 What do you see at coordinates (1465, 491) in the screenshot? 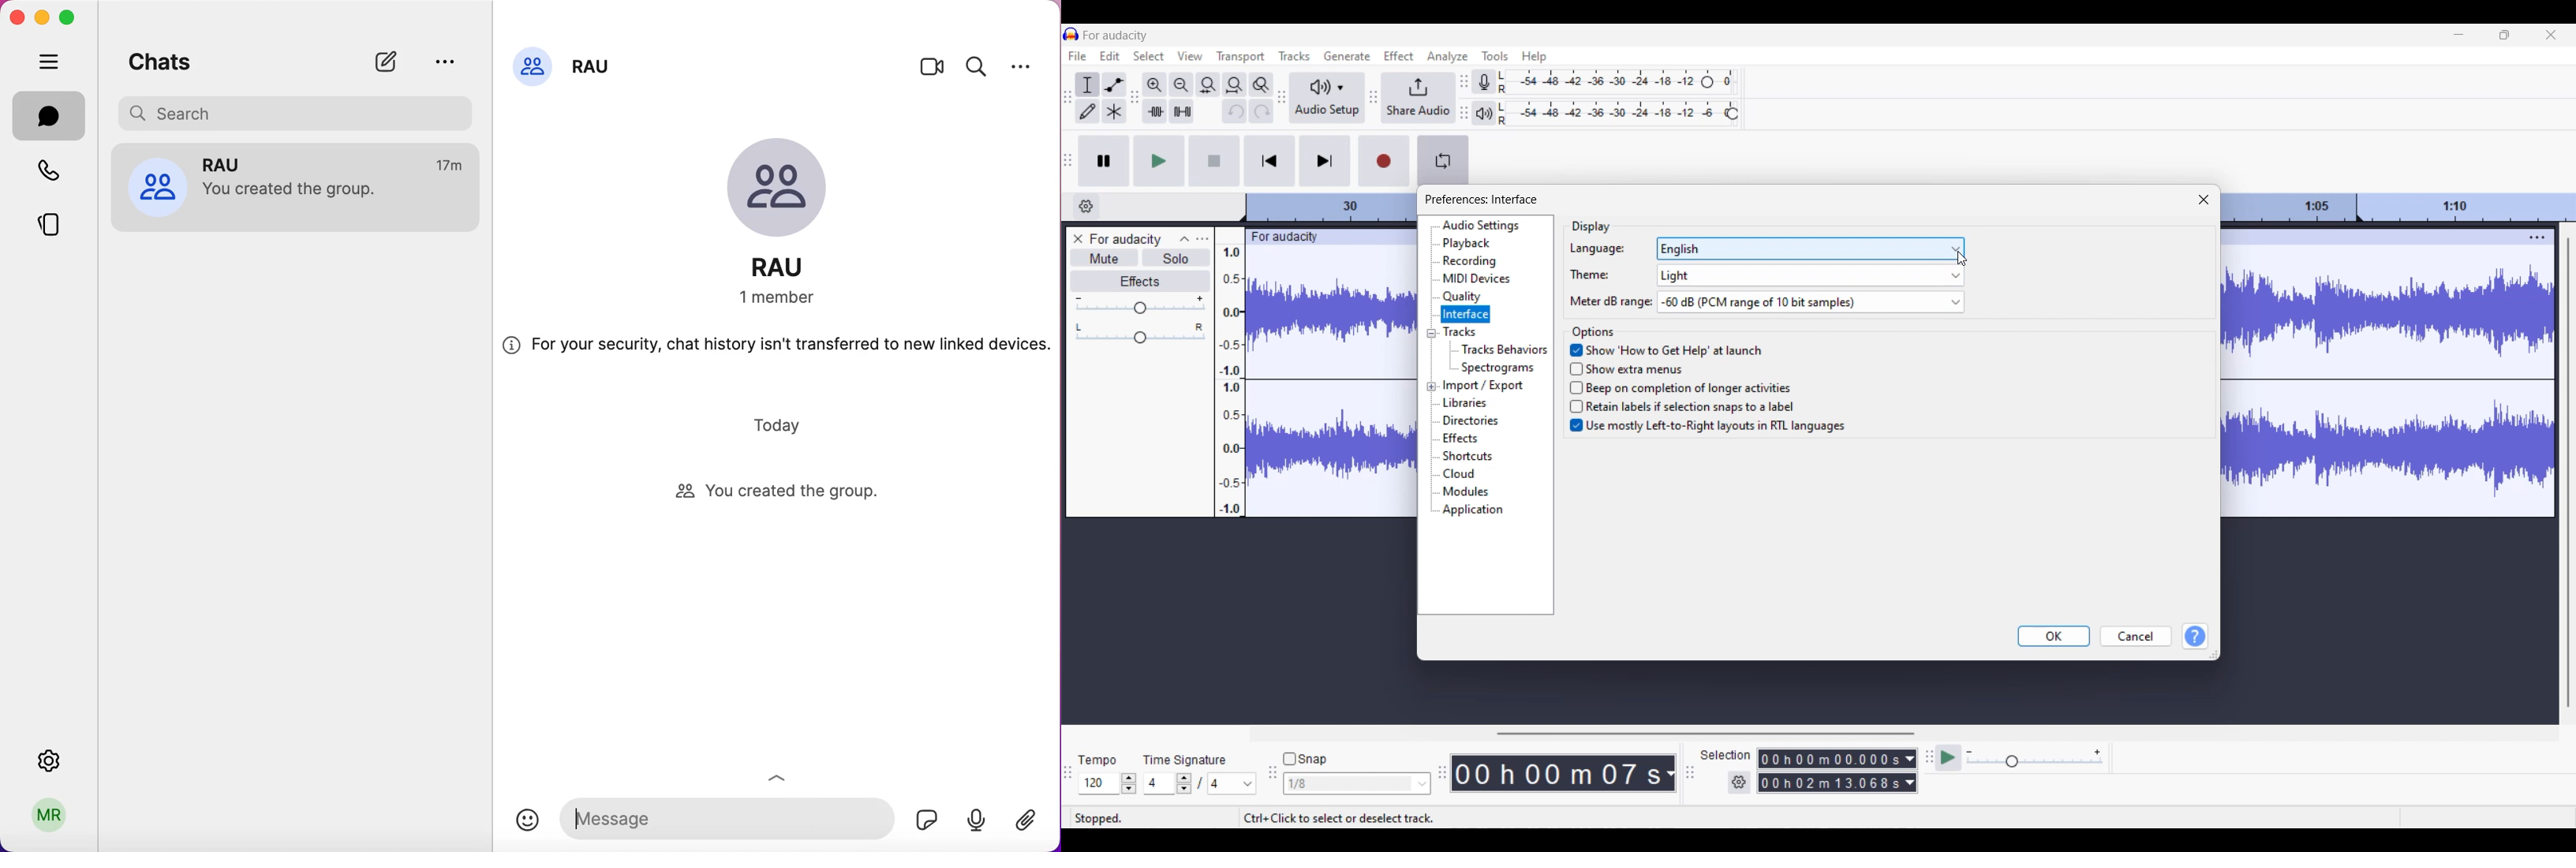
I see `Modules` at bounding box center [1465, 491].